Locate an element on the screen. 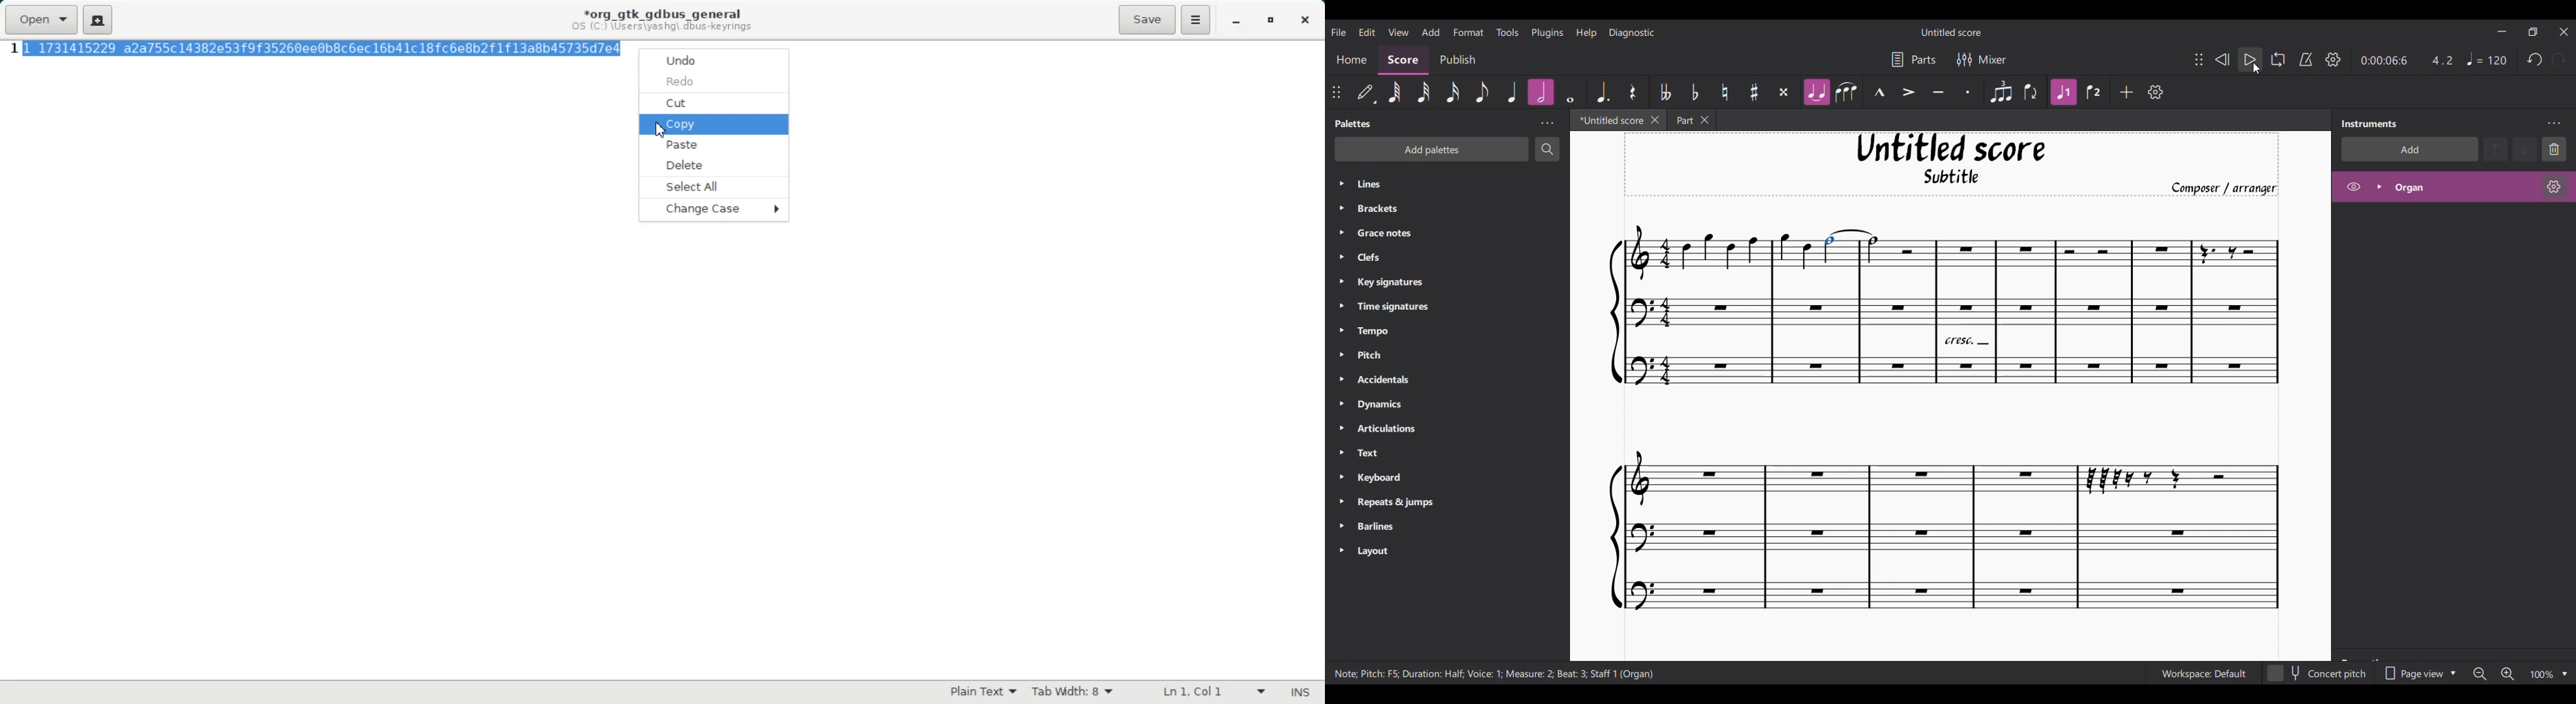 Image resolution: width=2576 pixels, height=728 pixels. Edit menu is located at coordinates (1367, 31).